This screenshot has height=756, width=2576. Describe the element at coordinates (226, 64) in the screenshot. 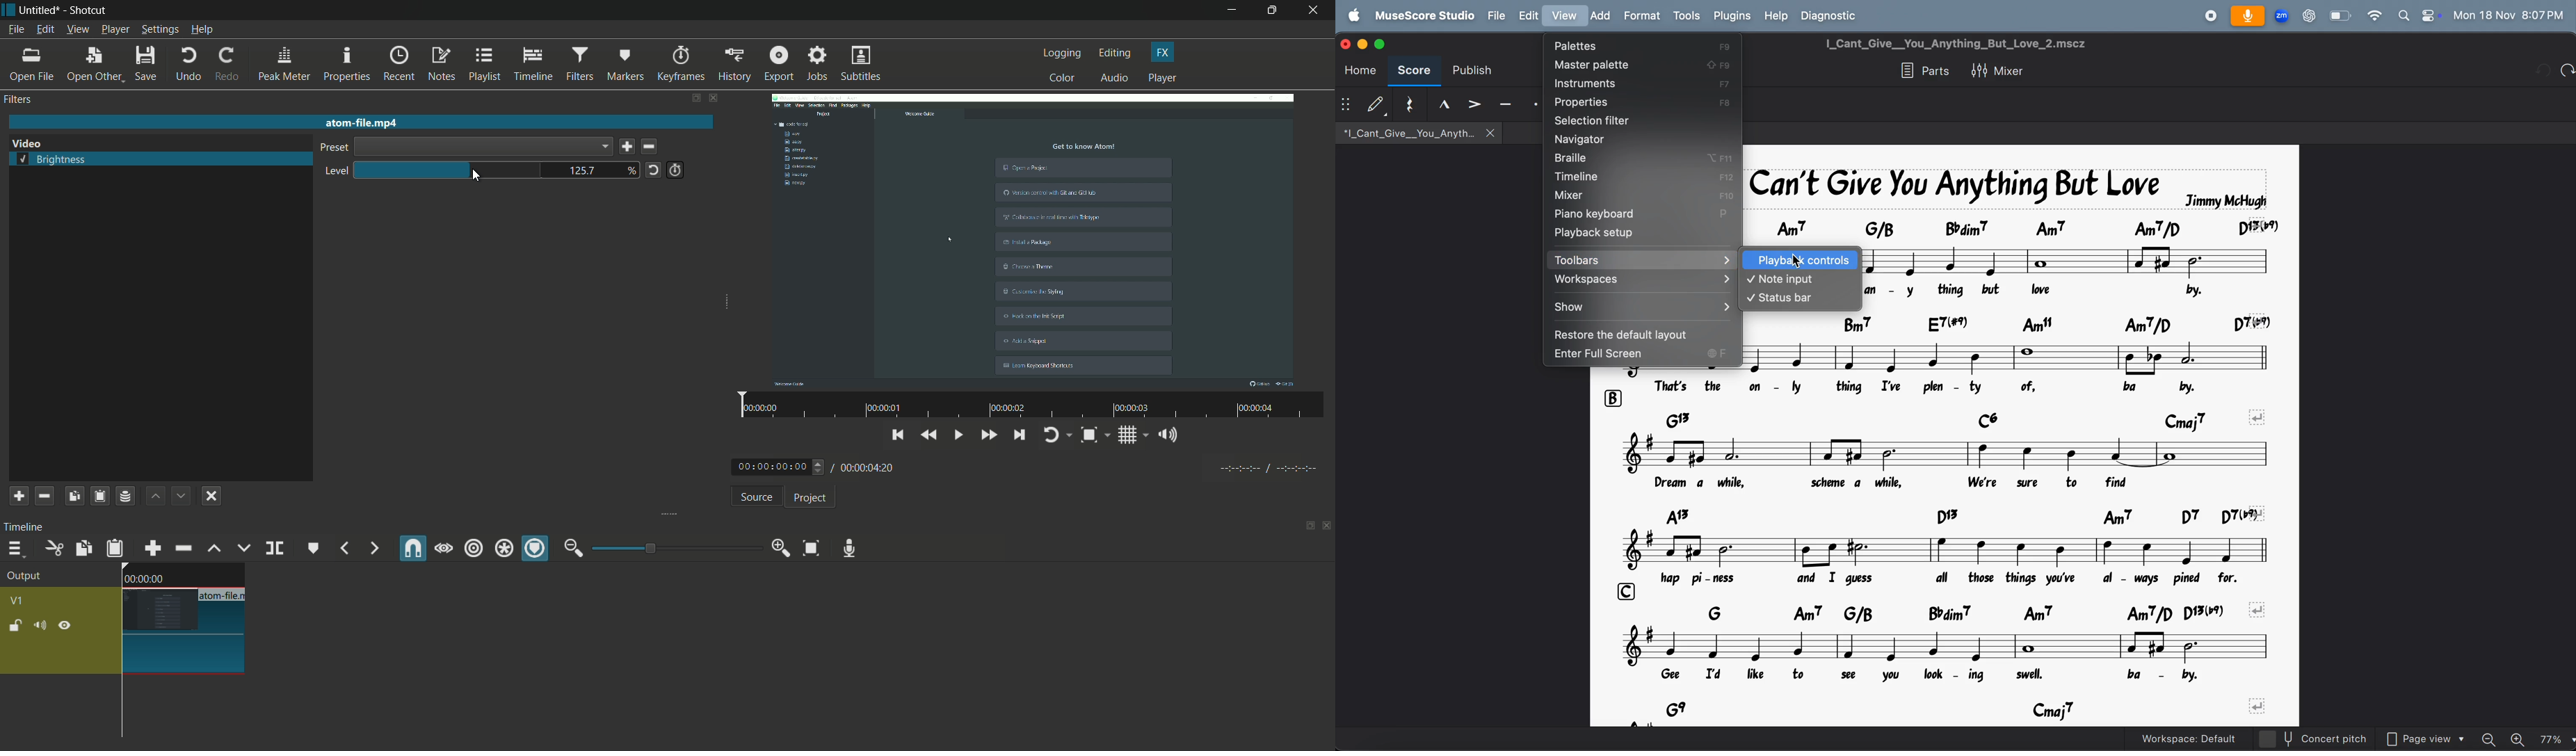

I see `redo` at that location.